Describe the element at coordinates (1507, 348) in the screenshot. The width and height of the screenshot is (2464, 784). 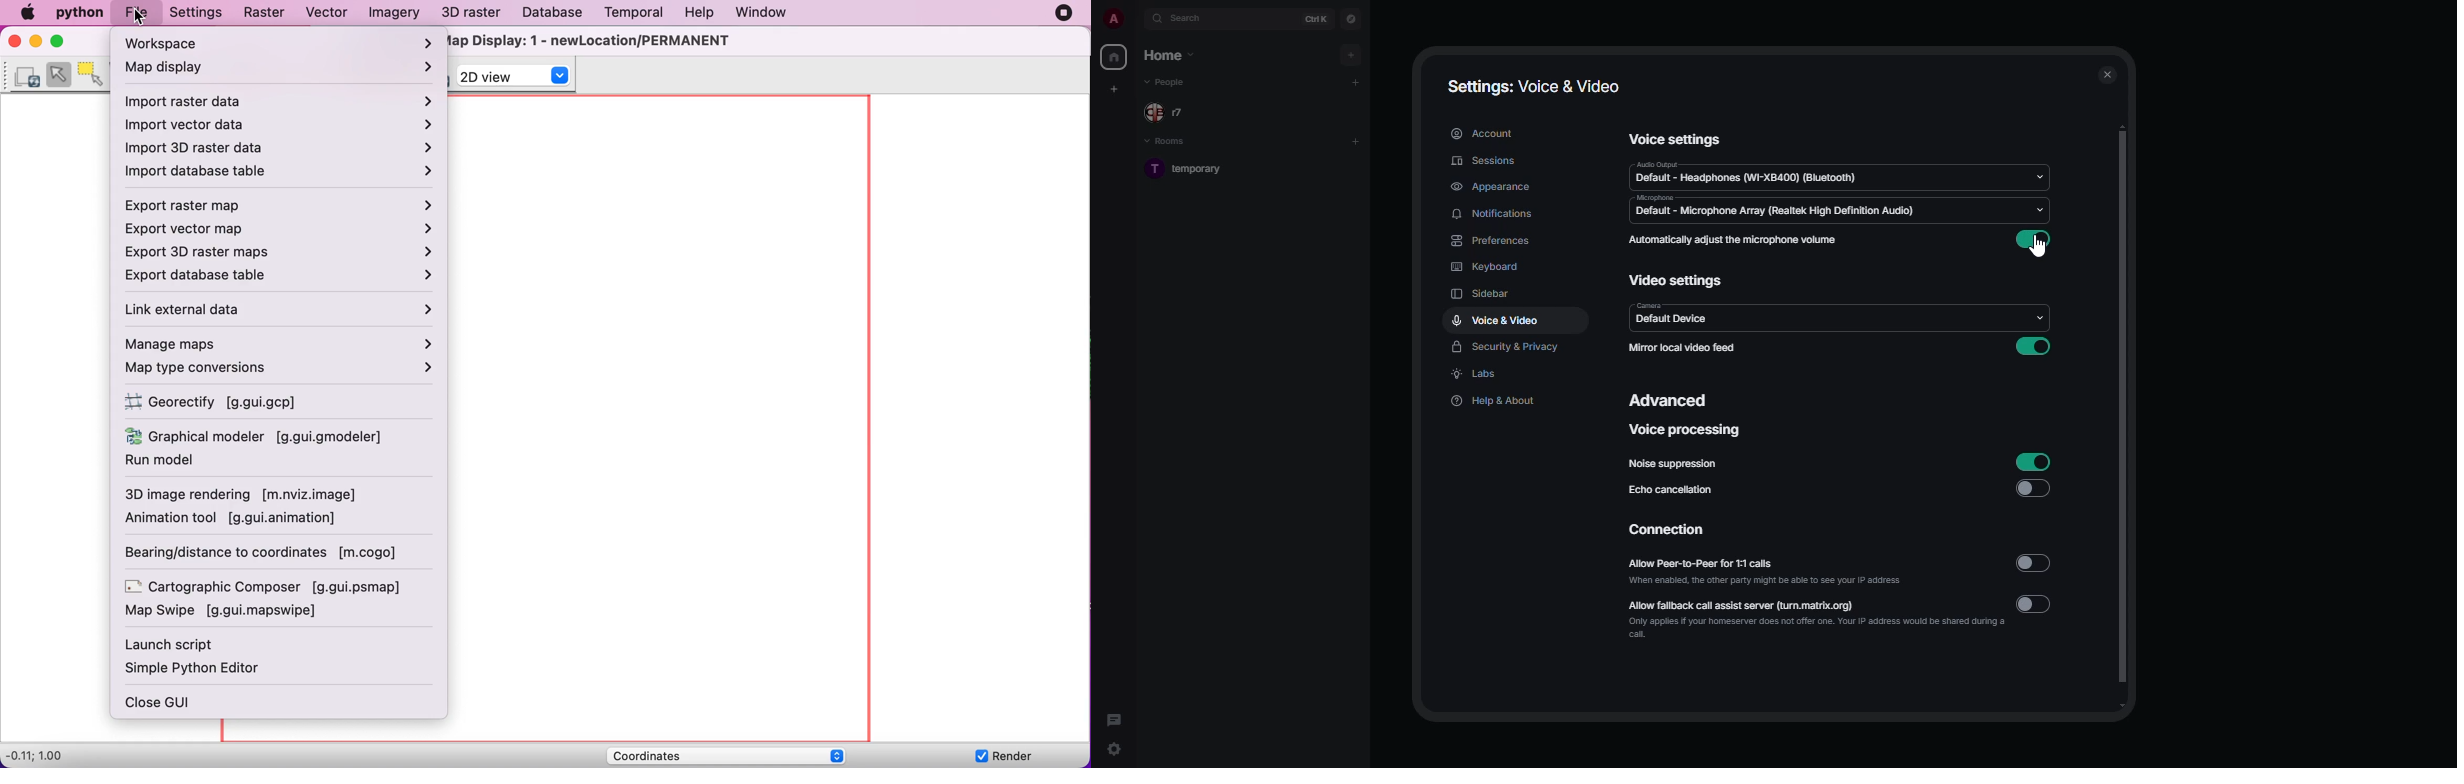
I see `security & privacy` at that location.